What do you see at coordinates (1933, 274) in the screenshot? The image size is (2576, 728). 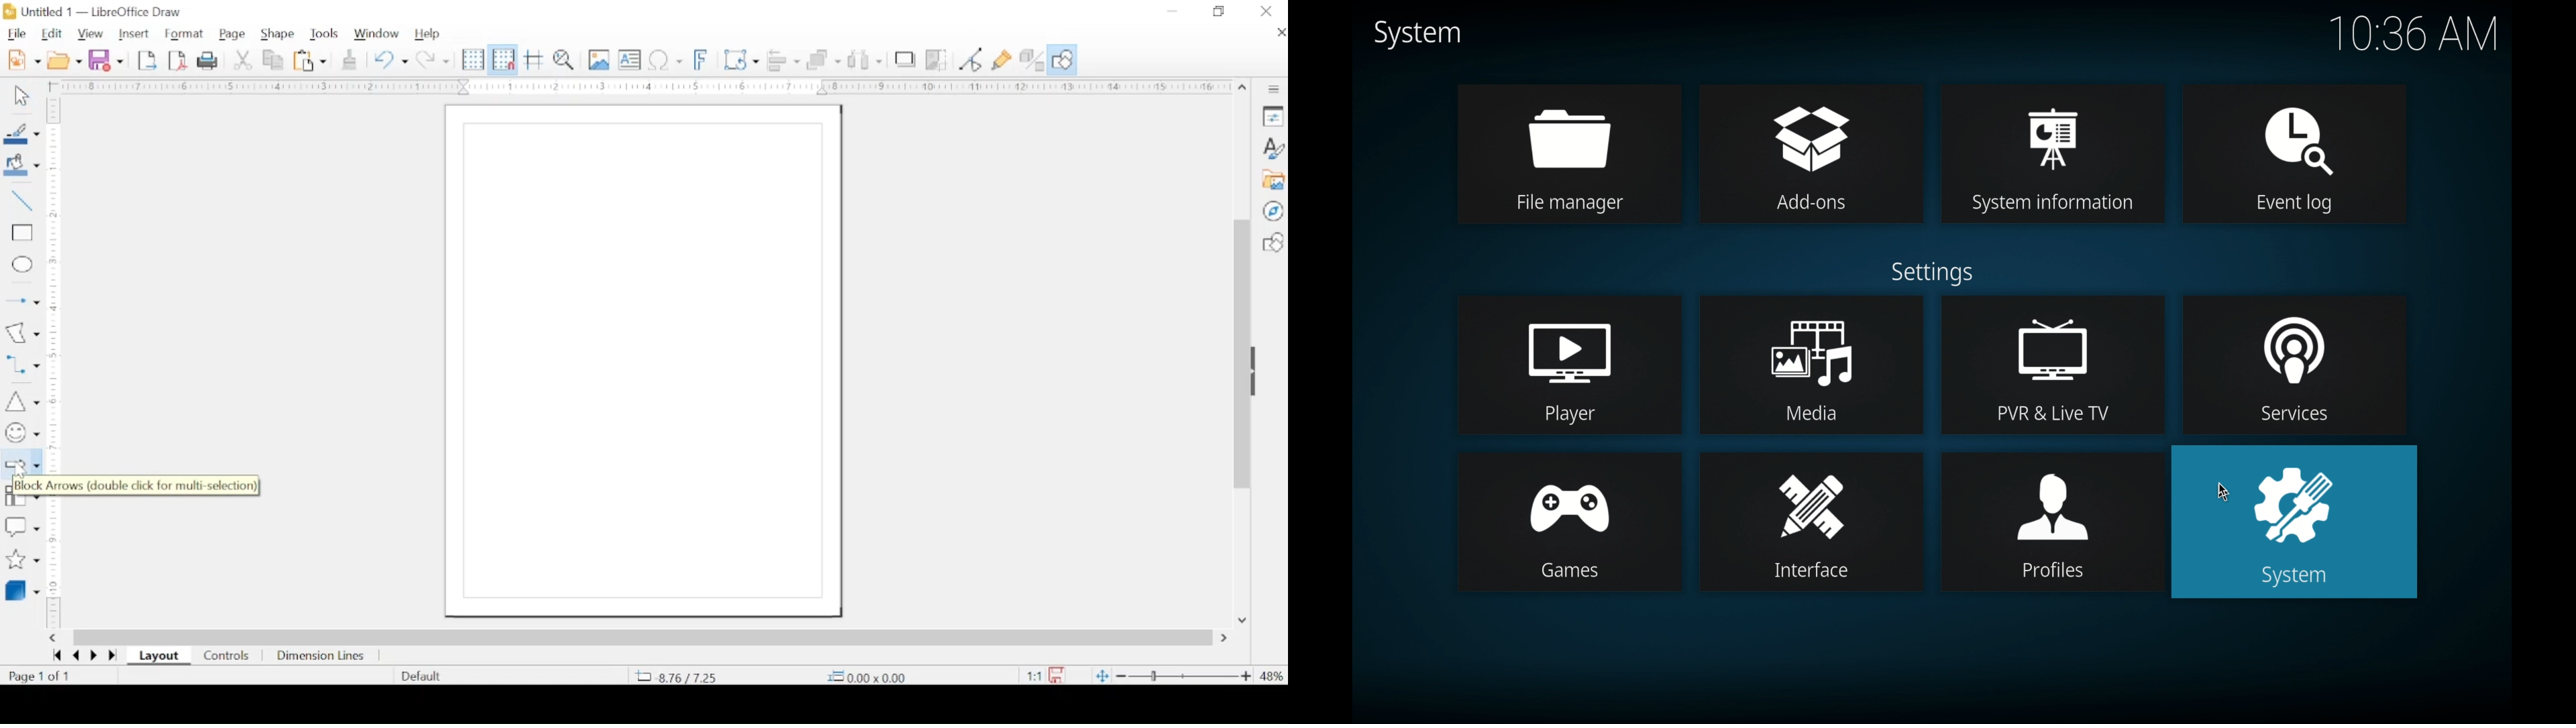 I see `settings` at bounding box center [1933, 274].